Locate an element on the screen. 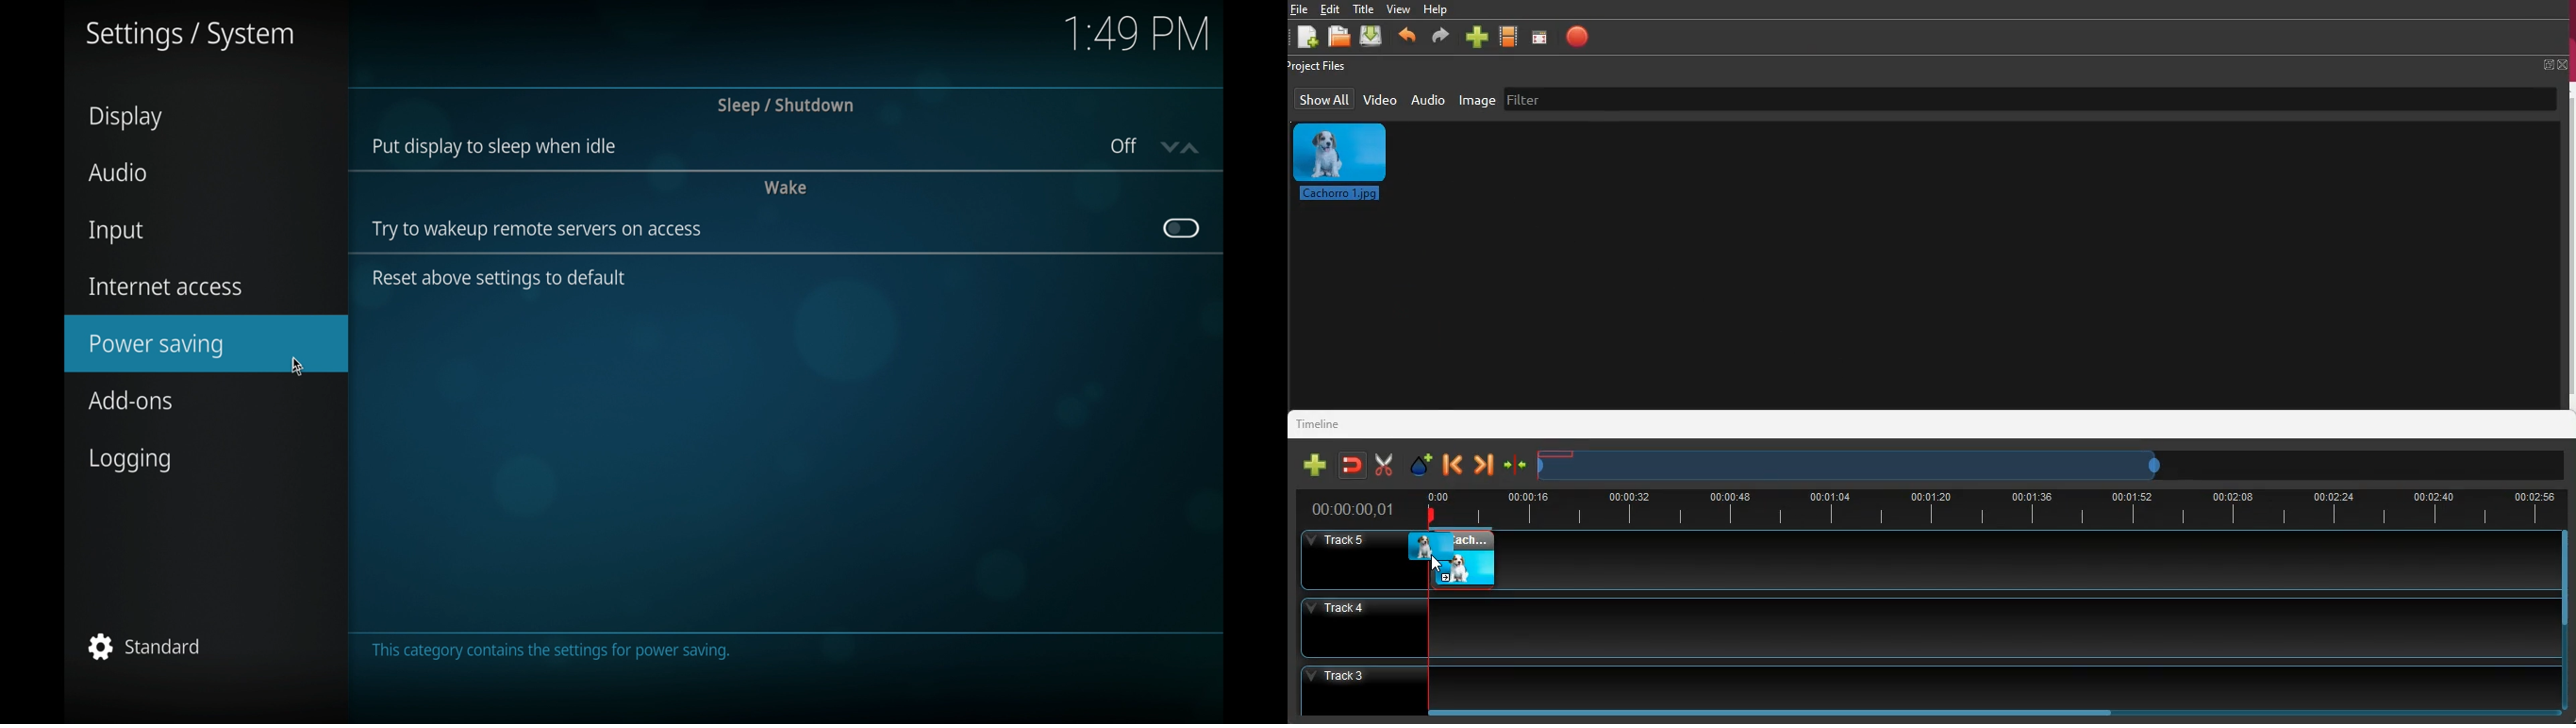 The image size is (2576, 728). cursor is located at coordinates (298, 366).